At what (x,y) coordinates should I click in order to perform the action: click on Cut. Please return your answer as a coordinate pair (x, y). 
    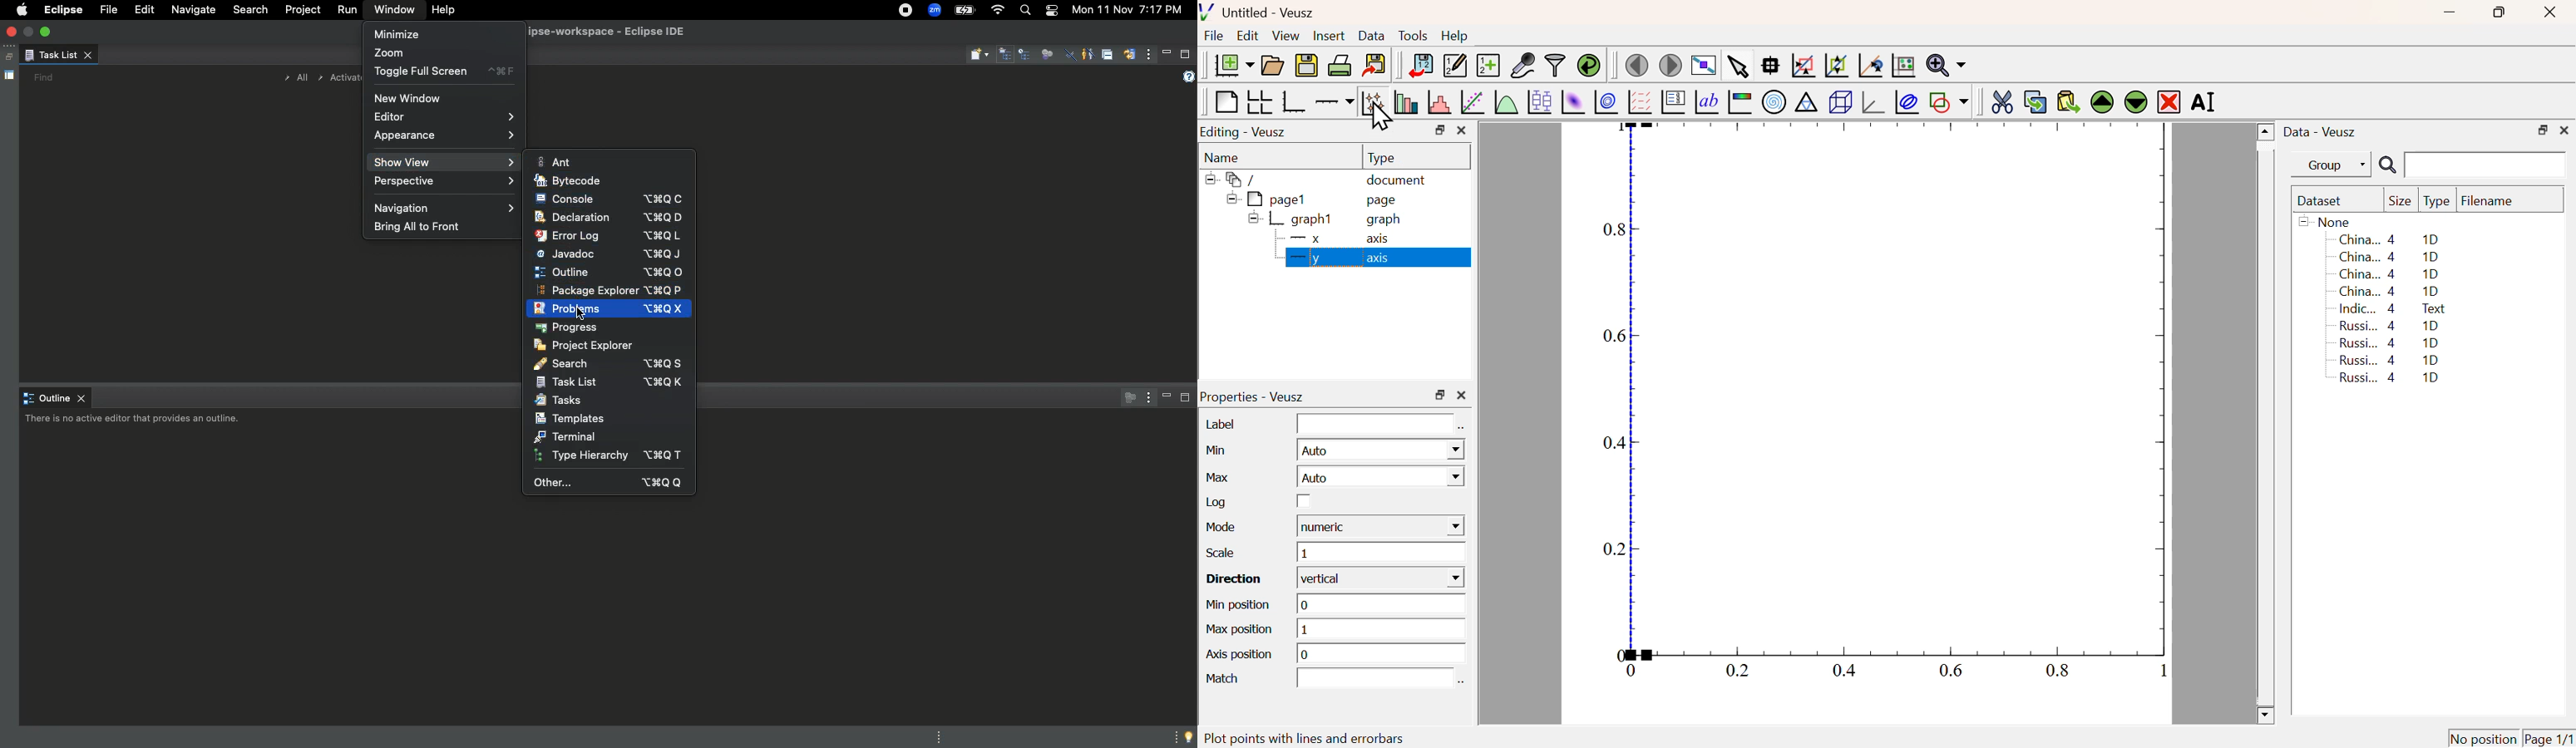
    Looking at the image, I should click on (2002, 100).